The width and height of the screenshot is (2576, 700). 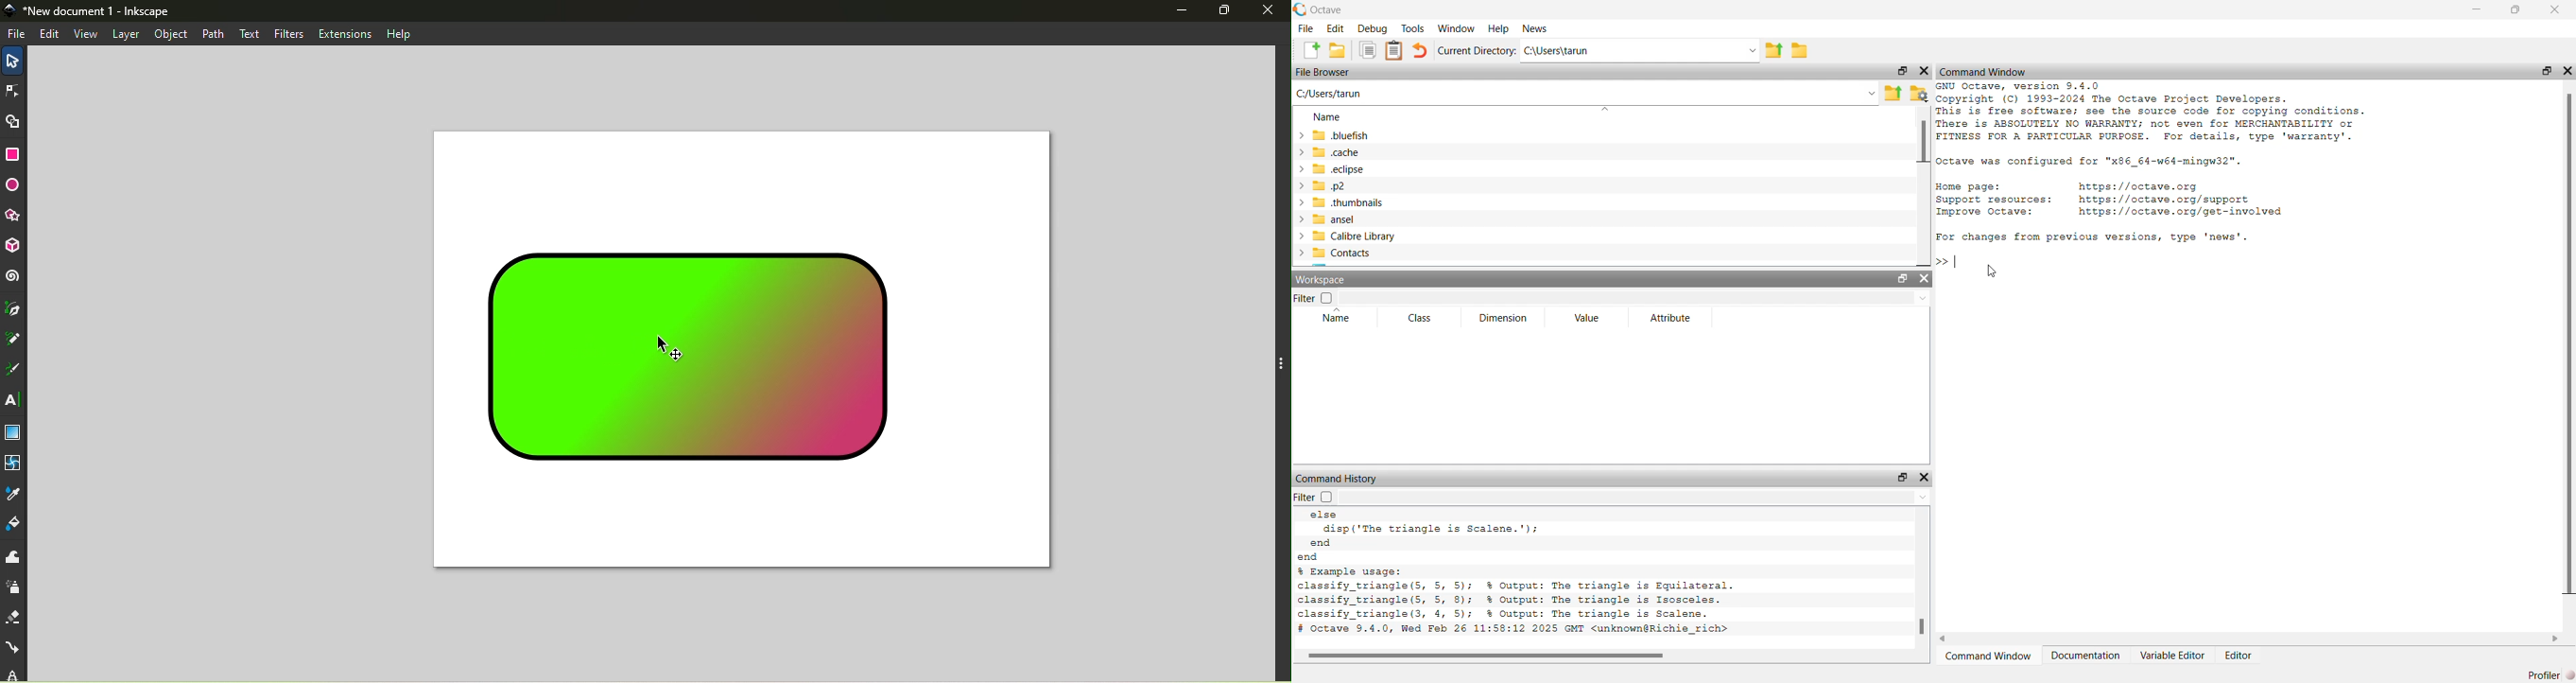 I want to click on Star/polygon tool, so click(x=16, y=216).